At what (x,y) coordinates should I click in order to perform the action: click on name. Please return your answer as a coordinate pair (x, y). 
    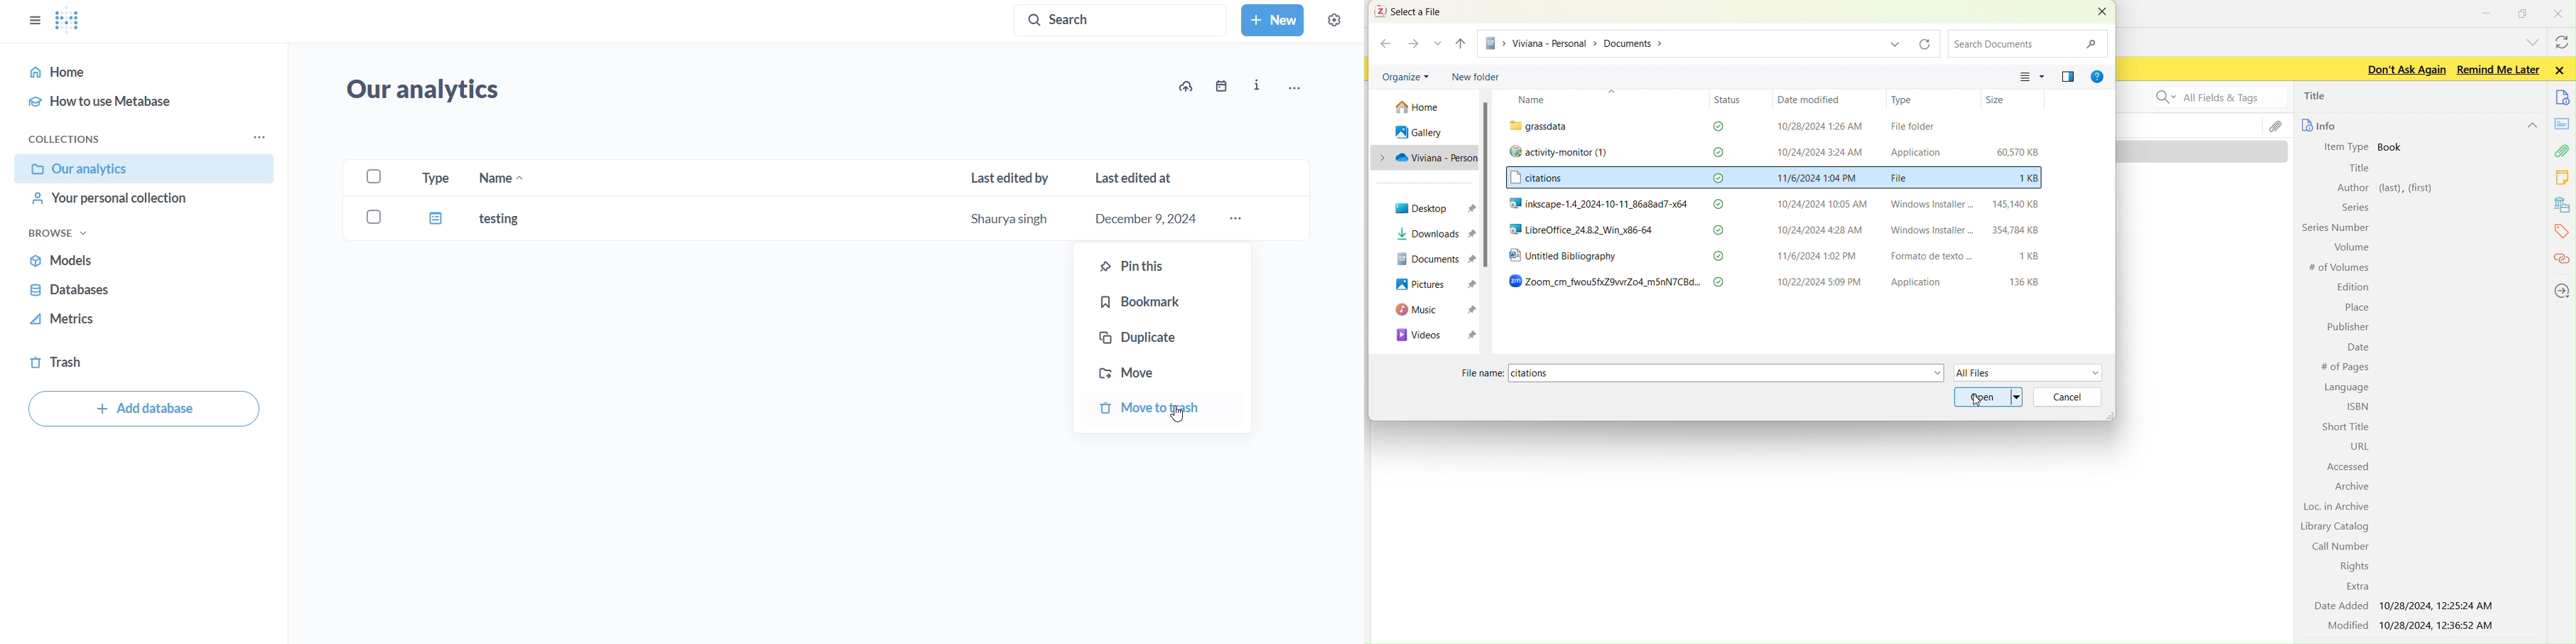
    Looking at the image, I should click on (499, 177).